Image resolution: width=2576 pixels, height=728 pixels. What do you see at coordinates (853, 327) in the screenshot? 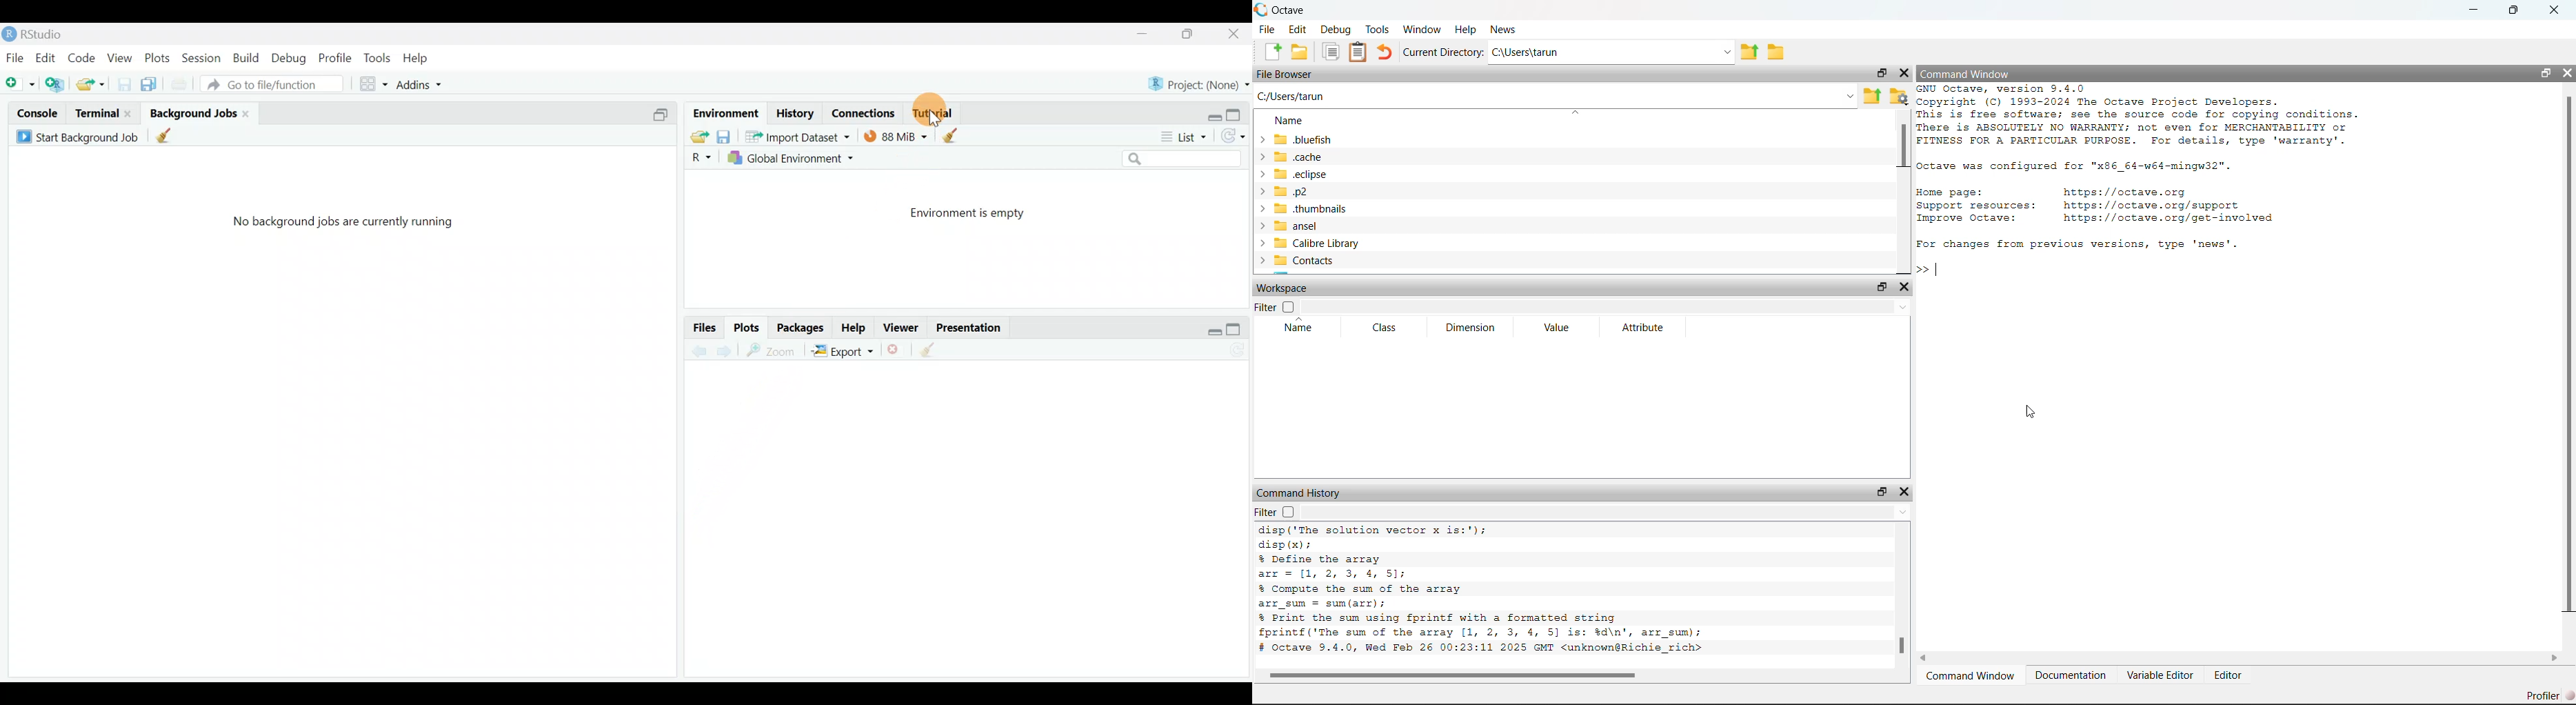
I see `Help` at bounding box center [853, 327].